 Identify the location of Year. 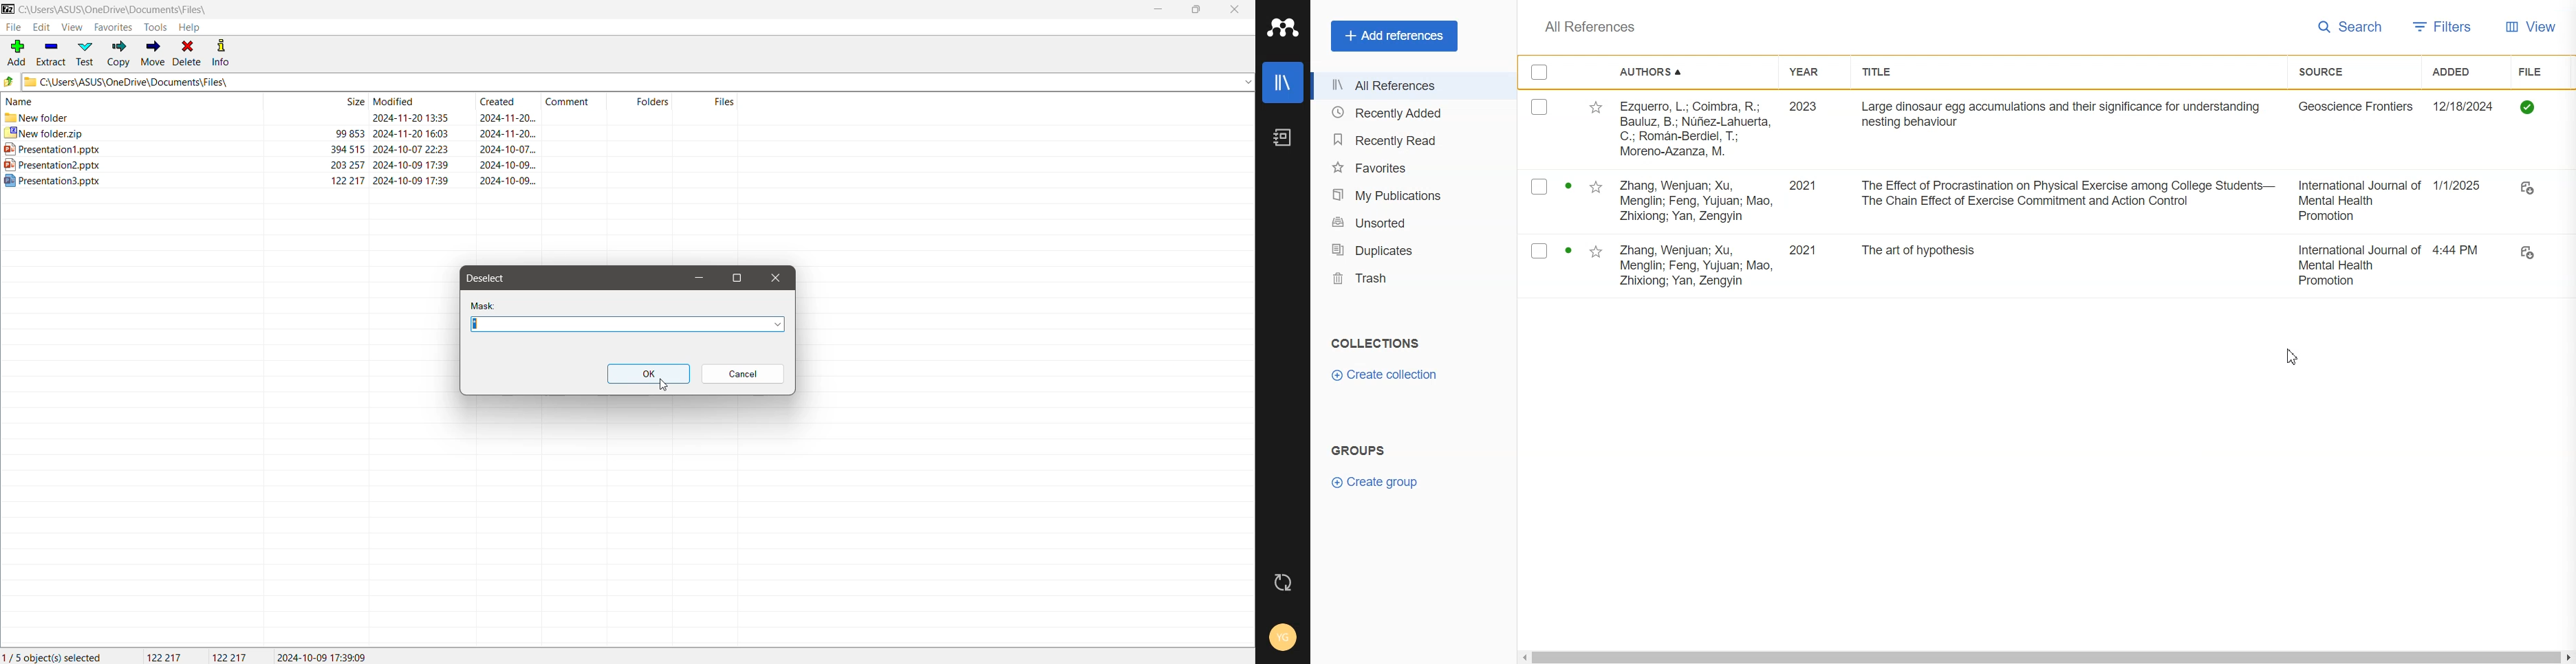
(1813, 72).